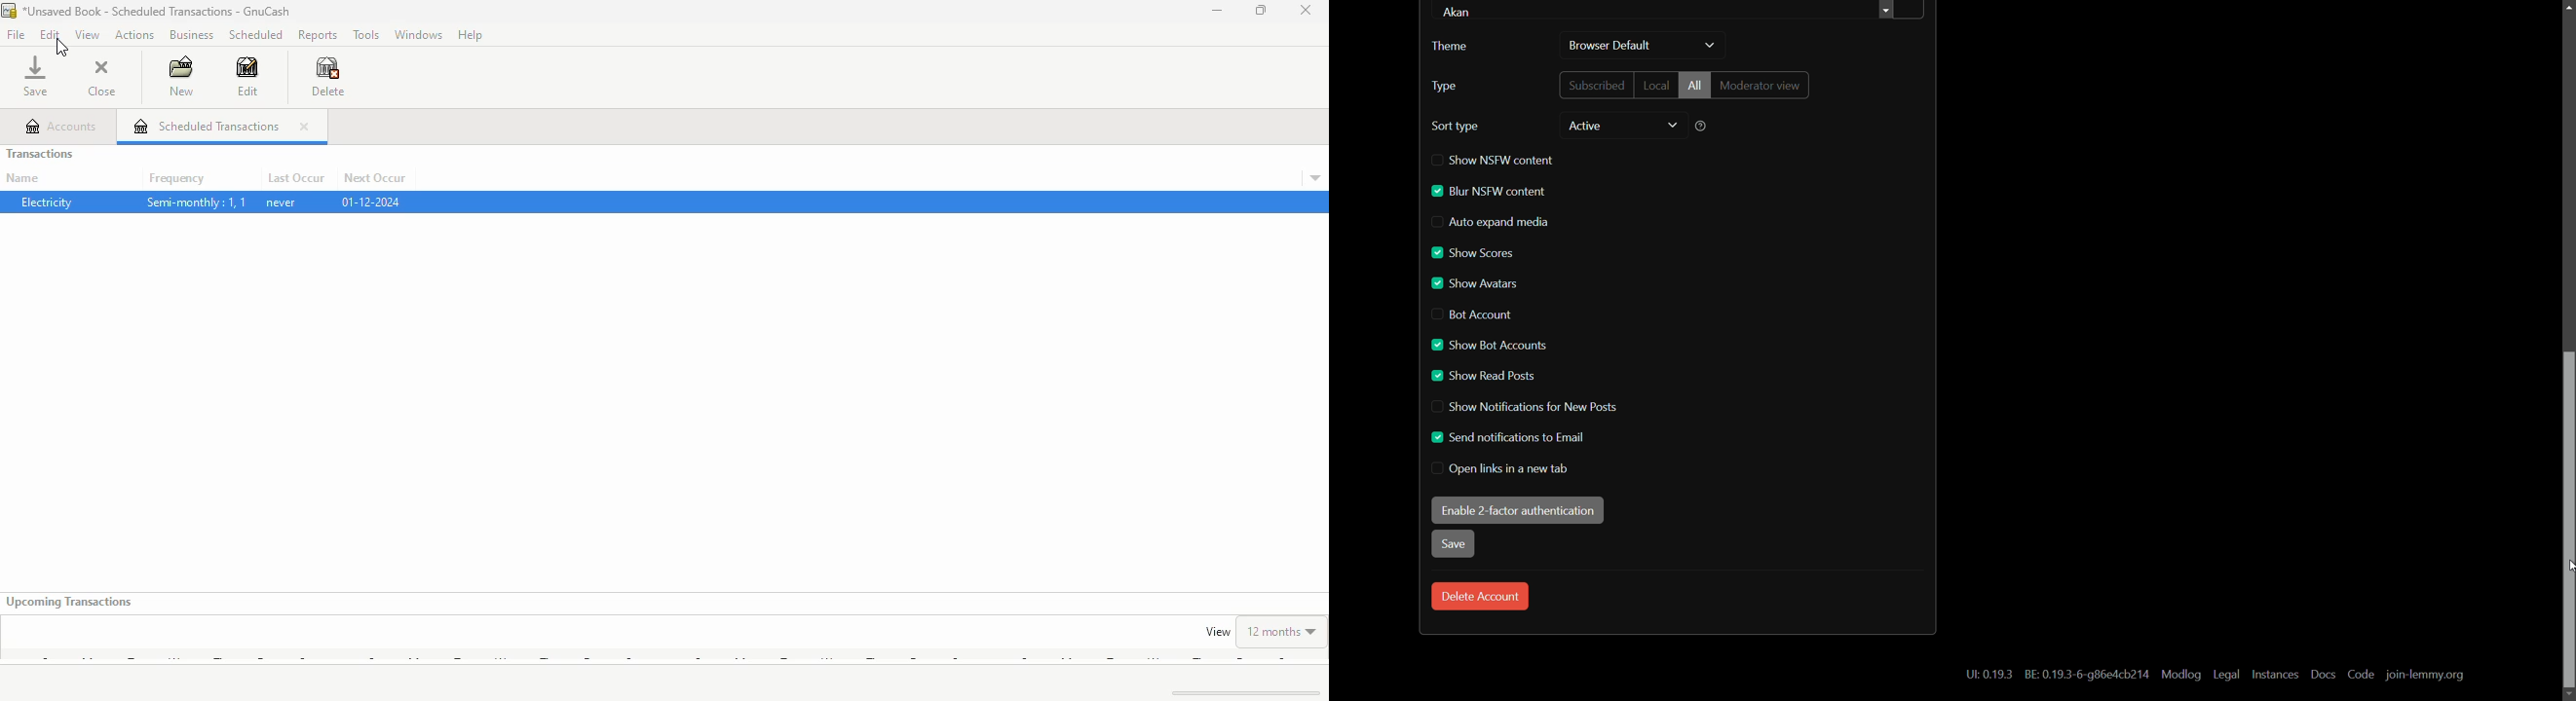  I want to click on business, so click(193, 34).